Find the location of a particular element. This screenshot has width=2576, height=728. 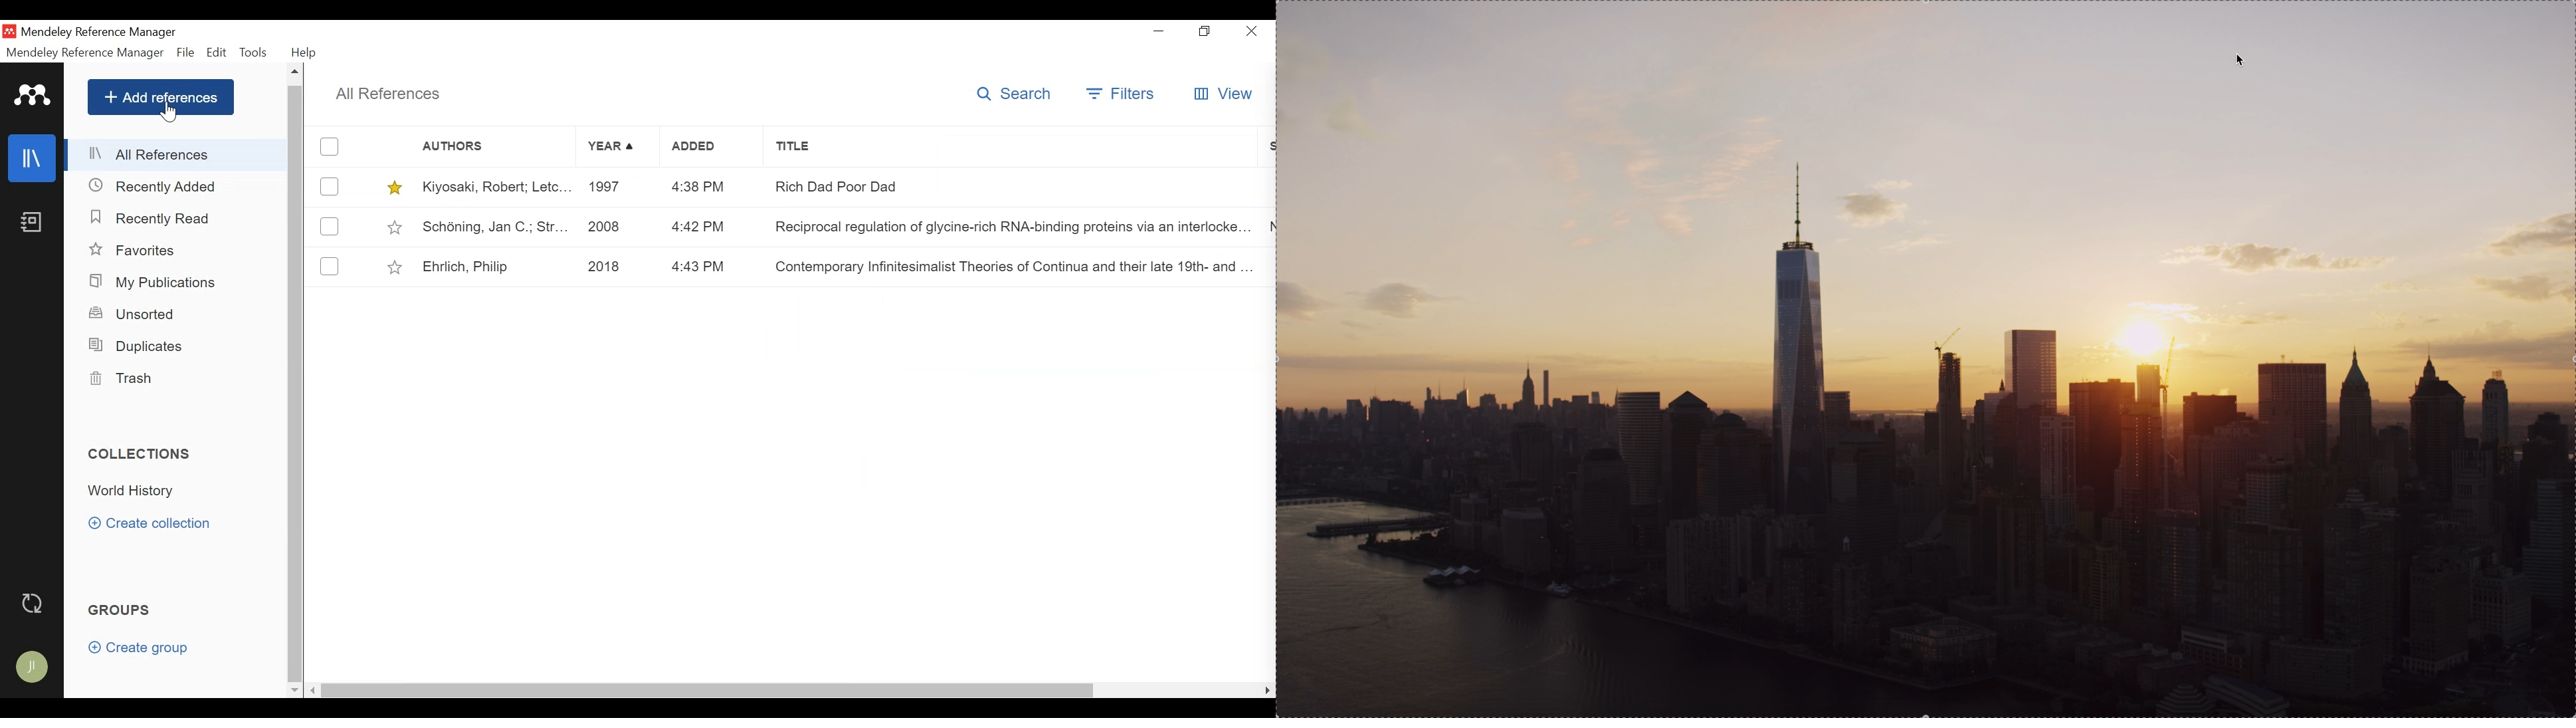

Create group is located at coordinates (141, 648).